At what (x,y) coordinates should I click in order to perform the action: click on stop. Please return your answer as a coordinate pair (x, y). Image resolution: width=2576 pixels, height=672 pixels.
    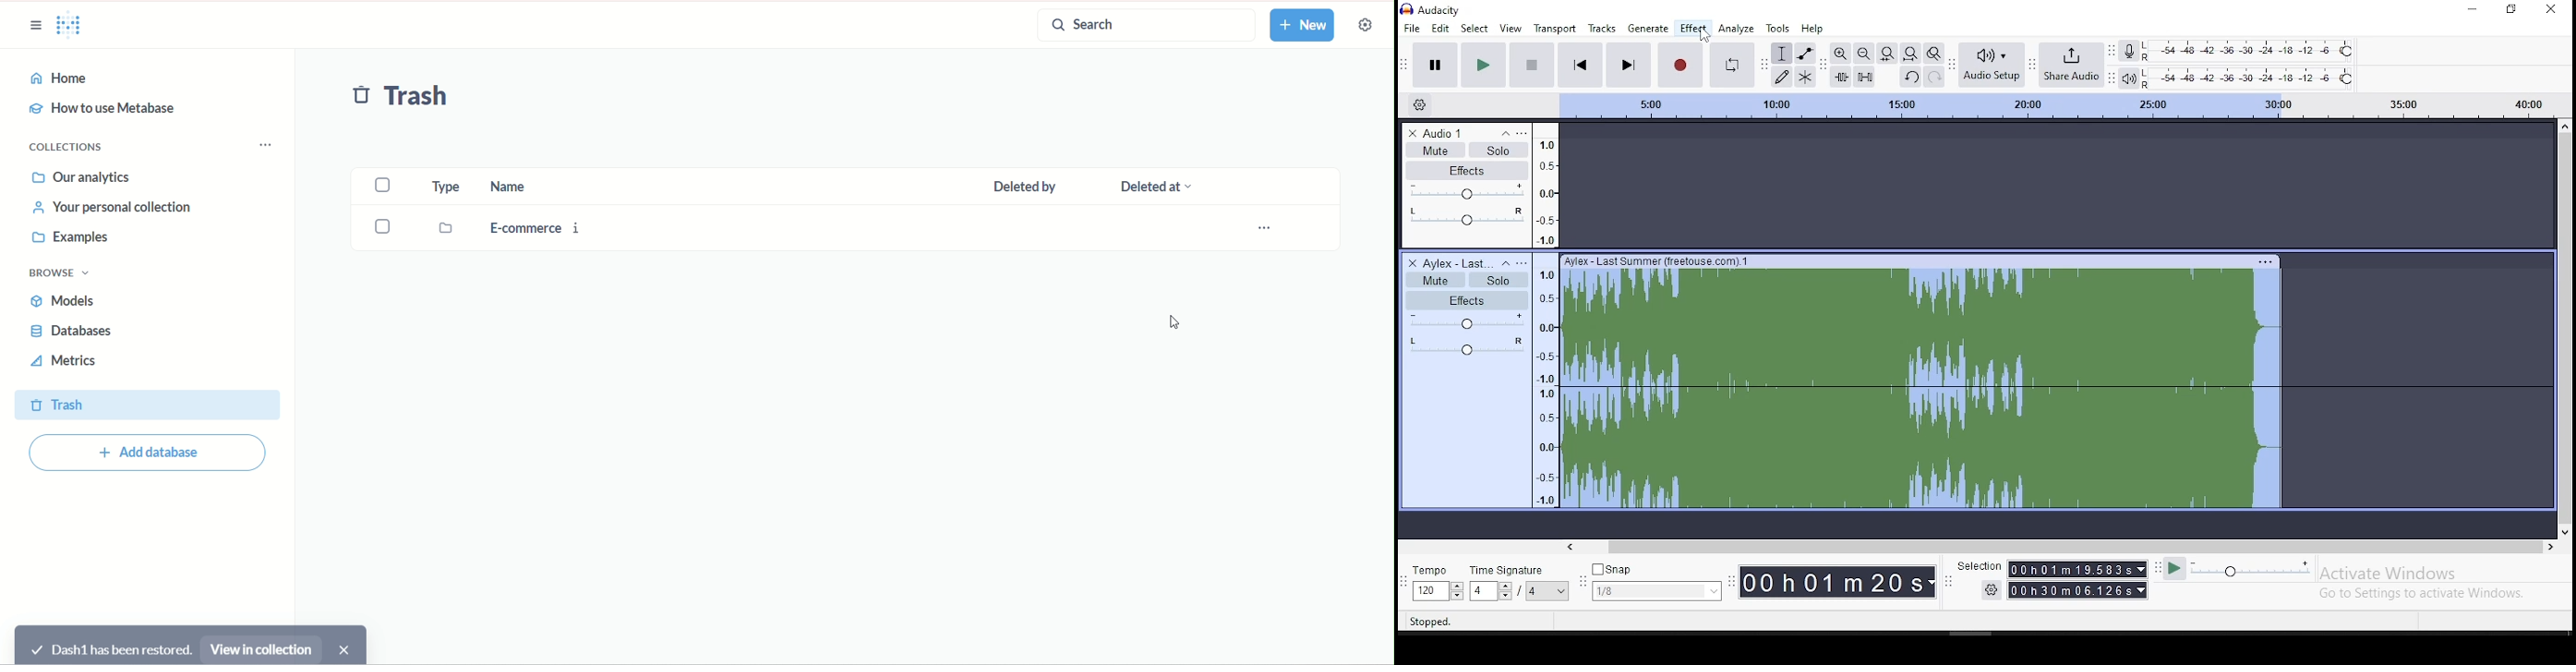
    Looking at the image, I should click on (1532, 64).